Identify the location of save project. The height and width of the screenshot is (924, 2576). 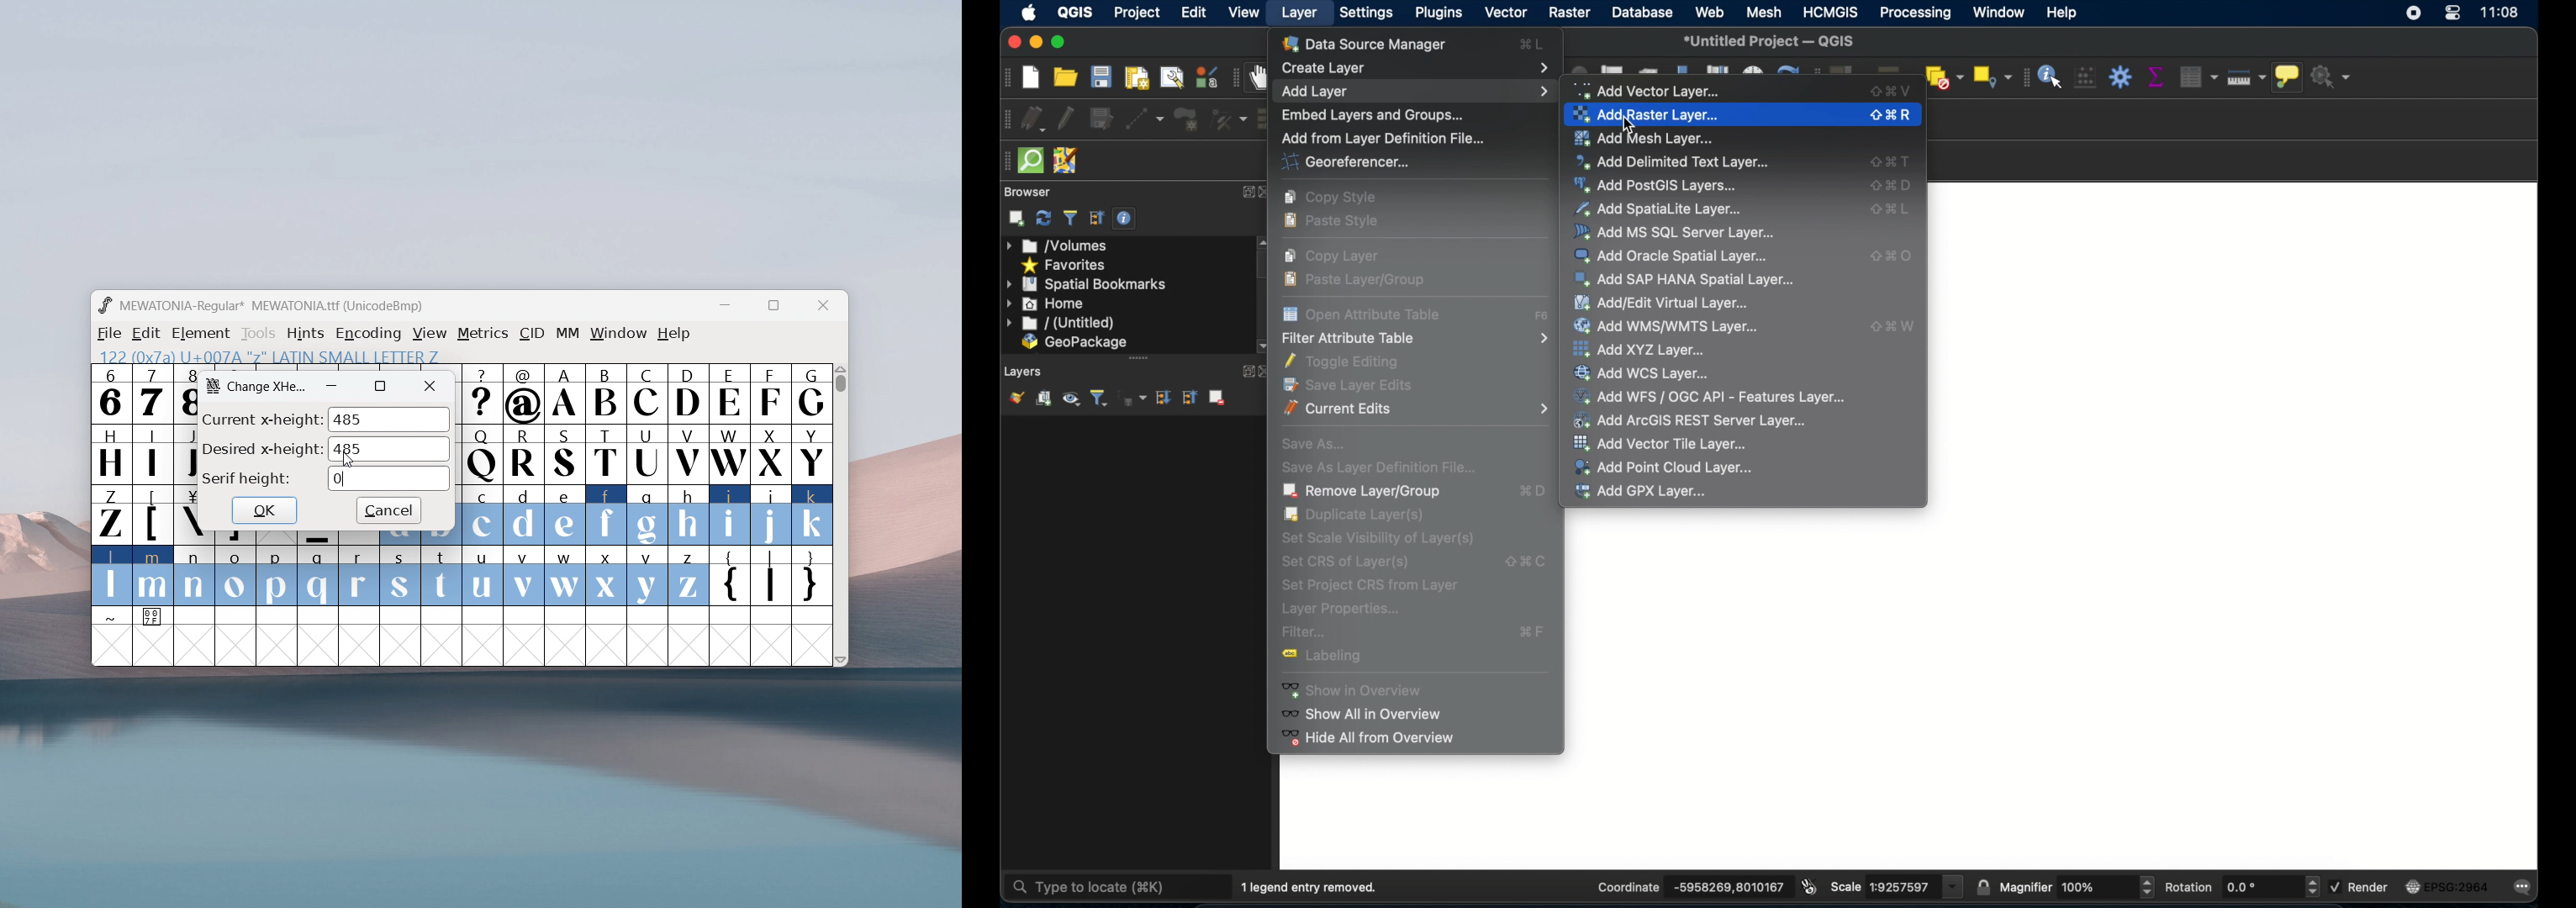
(1101, 77).